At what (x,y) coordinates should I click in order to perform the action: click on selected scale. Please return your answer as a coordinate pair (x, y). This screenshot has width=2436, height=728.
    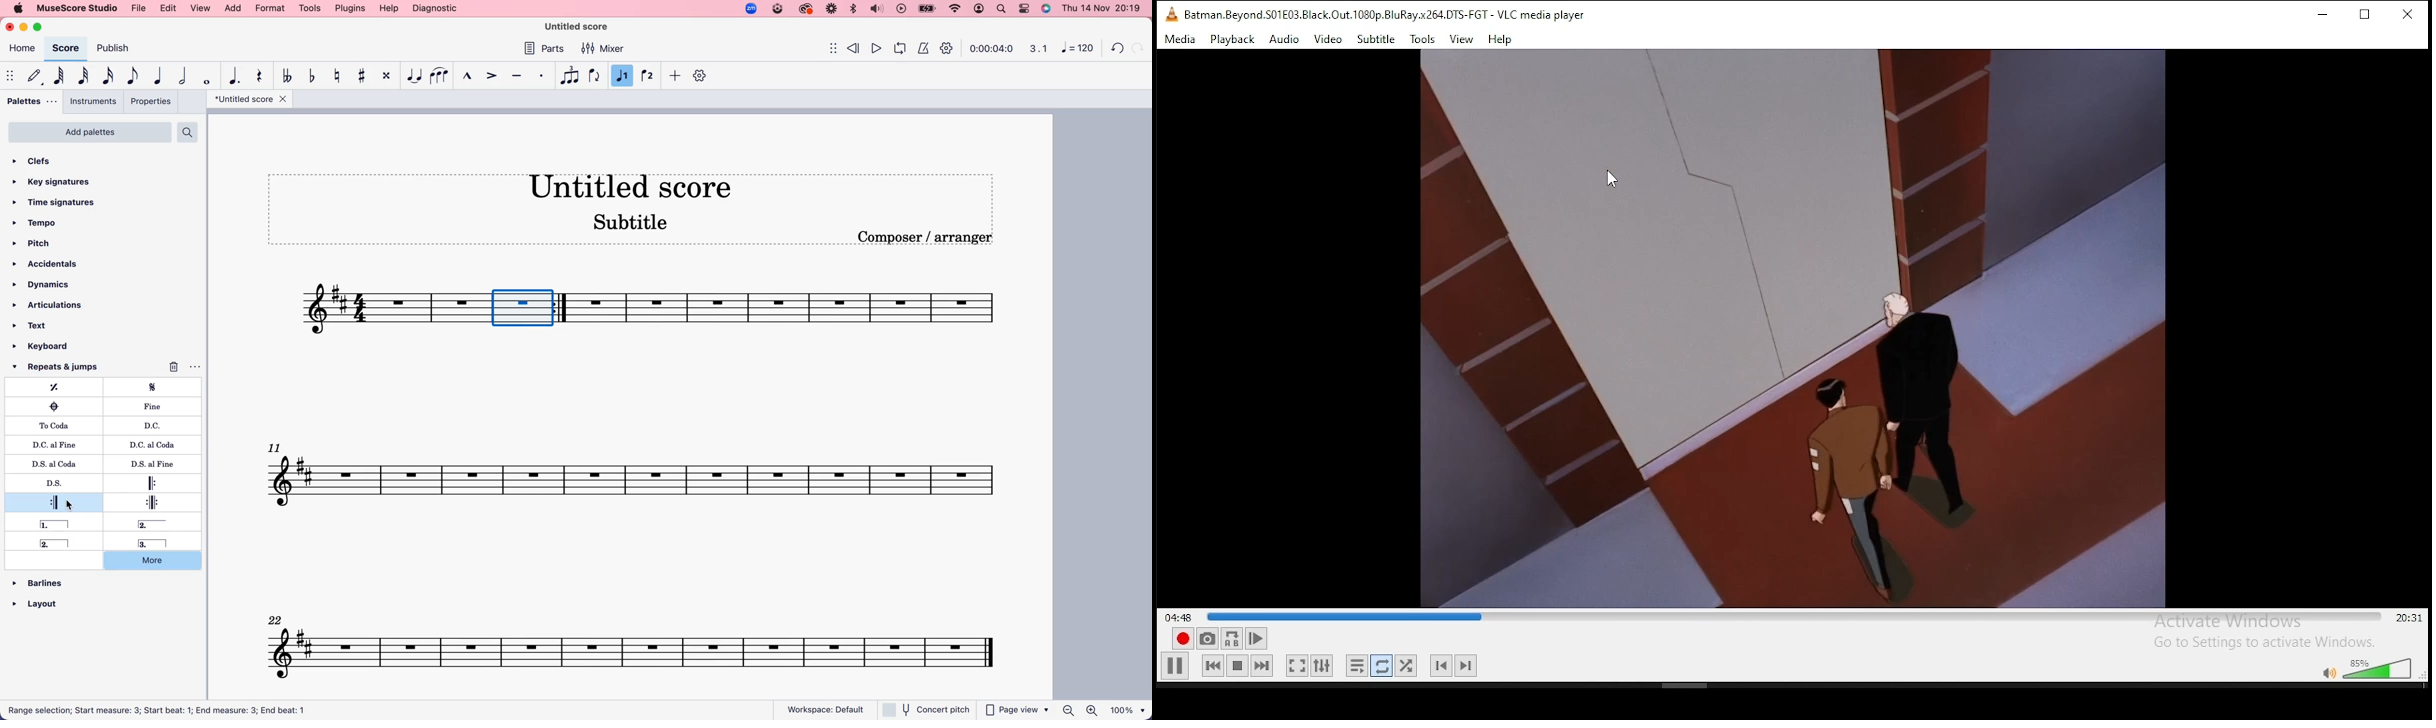
    Looking at the image, I should click on (515, 308).